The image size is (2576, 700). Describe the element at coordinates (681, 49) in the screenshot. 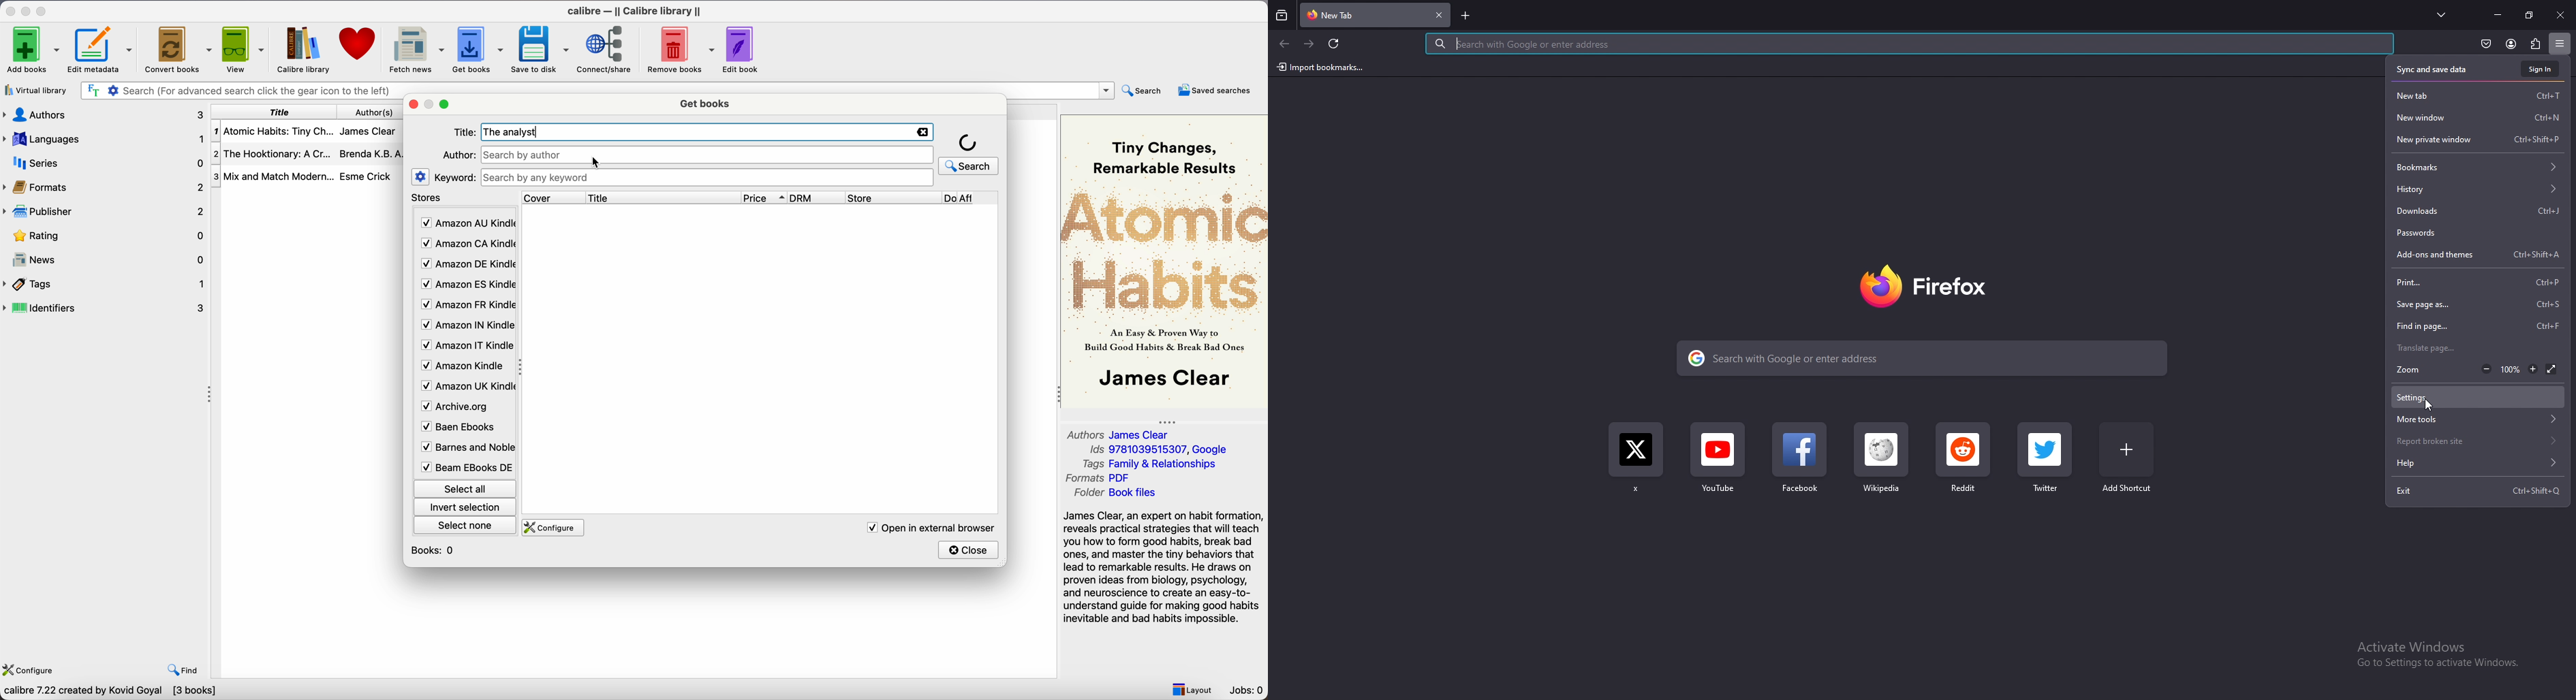

I see `remove books` at that location.